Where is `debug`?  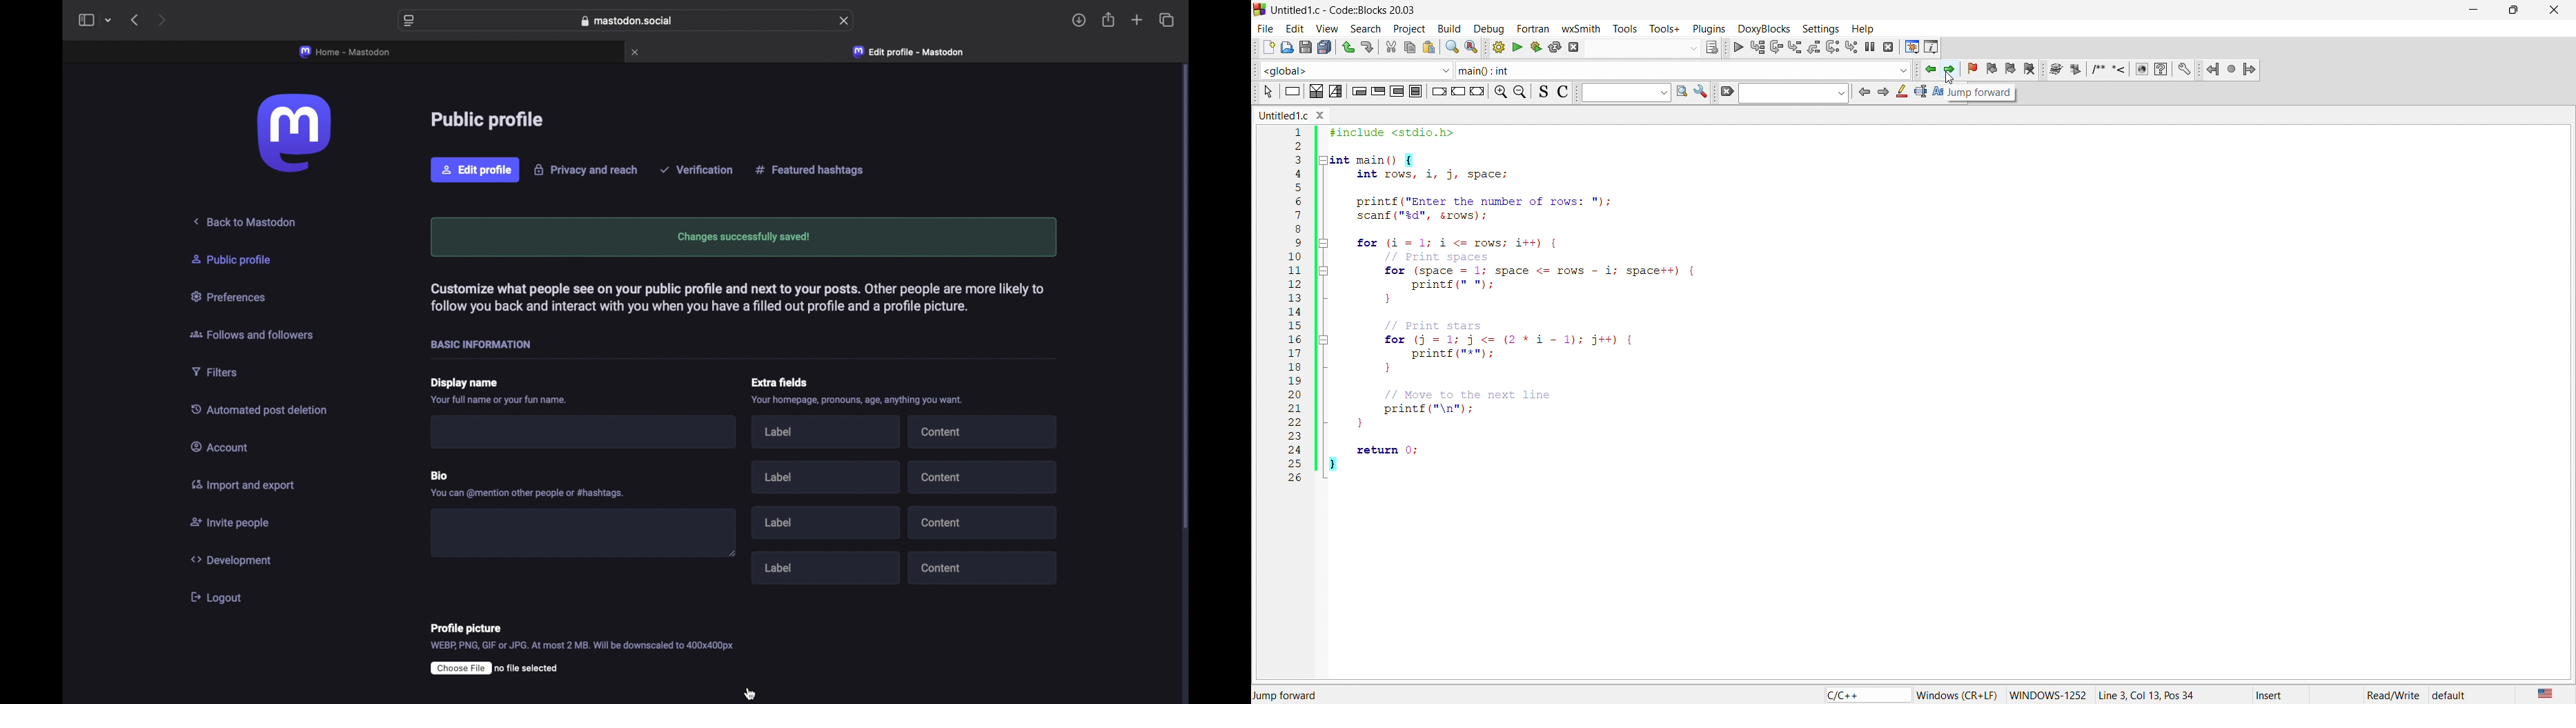
debug is located at coordinates (1488, 27).